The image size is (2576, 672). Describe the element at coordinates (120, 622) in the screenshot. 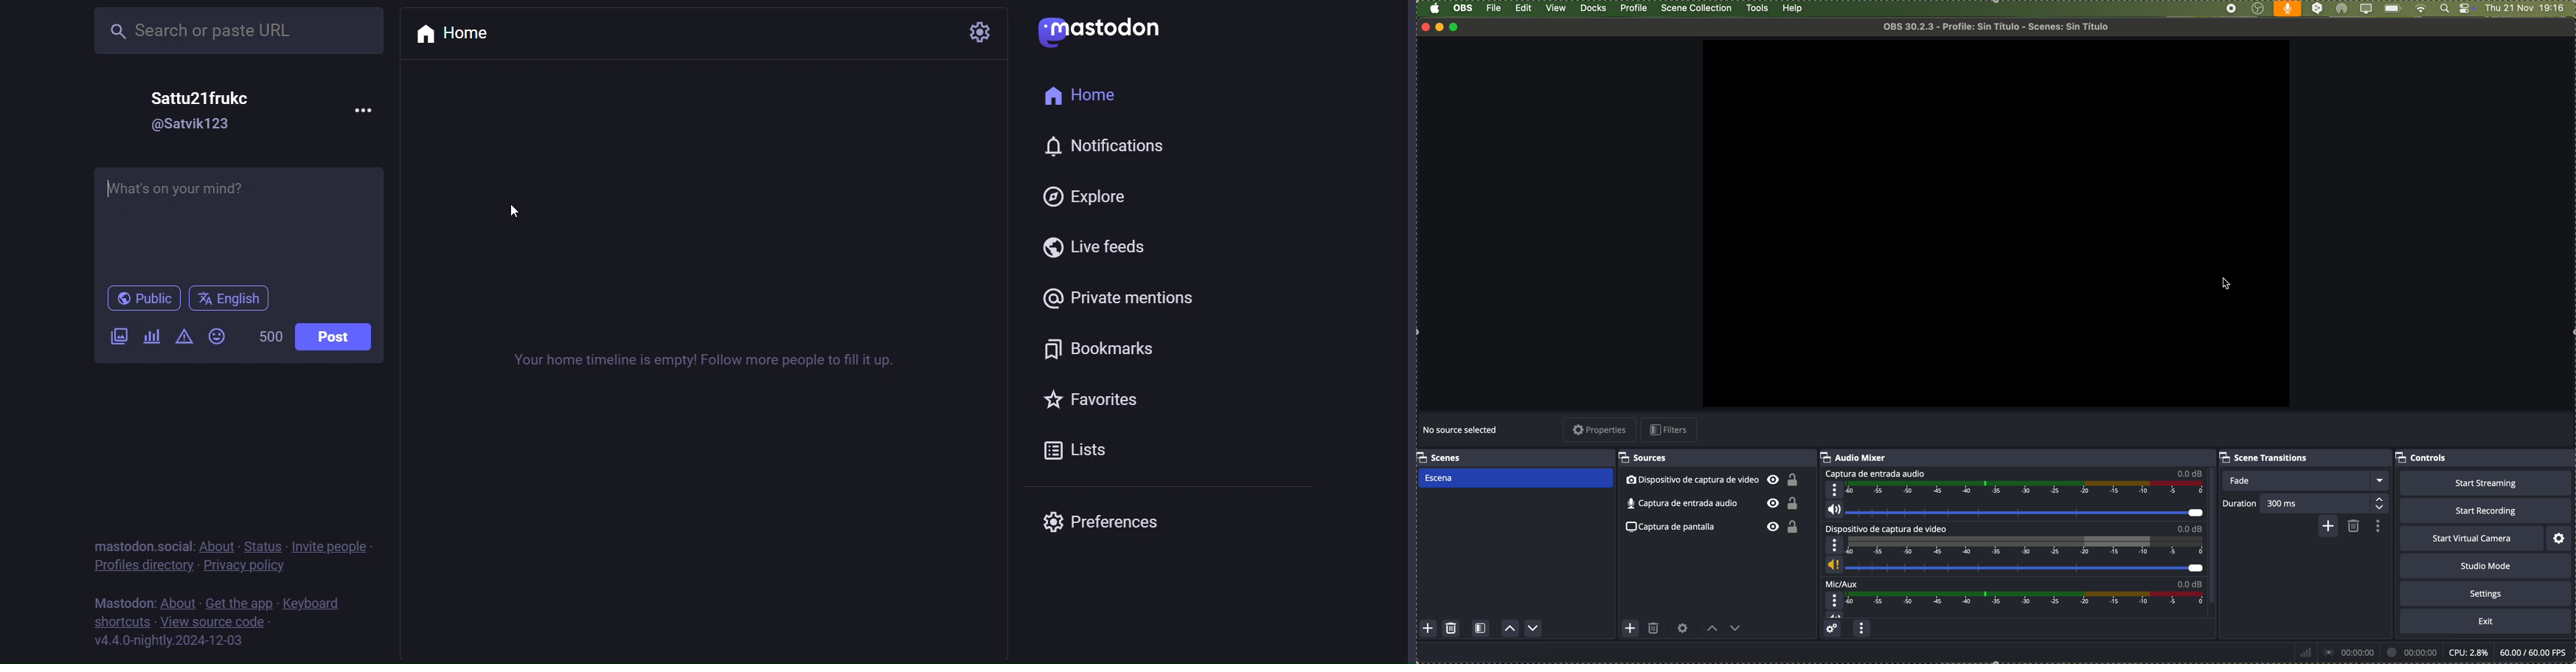

I see `shortcuts` at that location.